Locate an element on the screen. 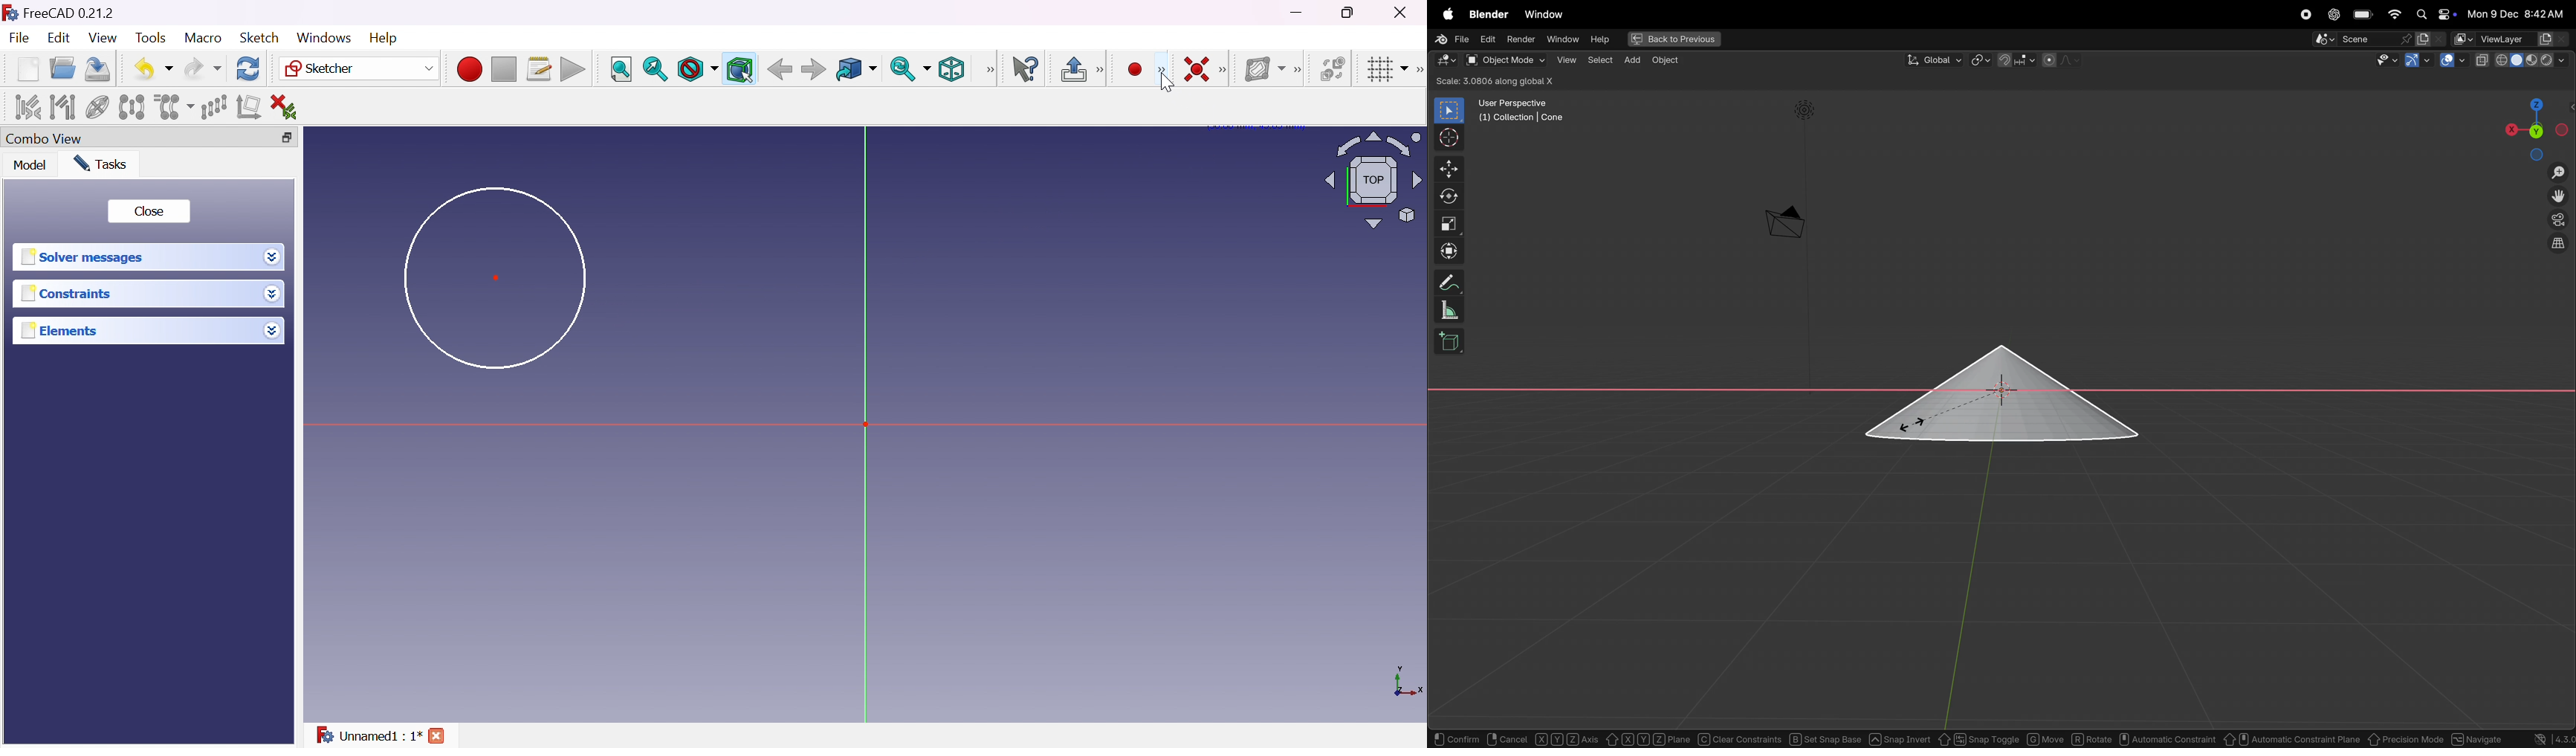 This screenshot has height=756, width=2576. Macro is located at coordinates (204, 37).